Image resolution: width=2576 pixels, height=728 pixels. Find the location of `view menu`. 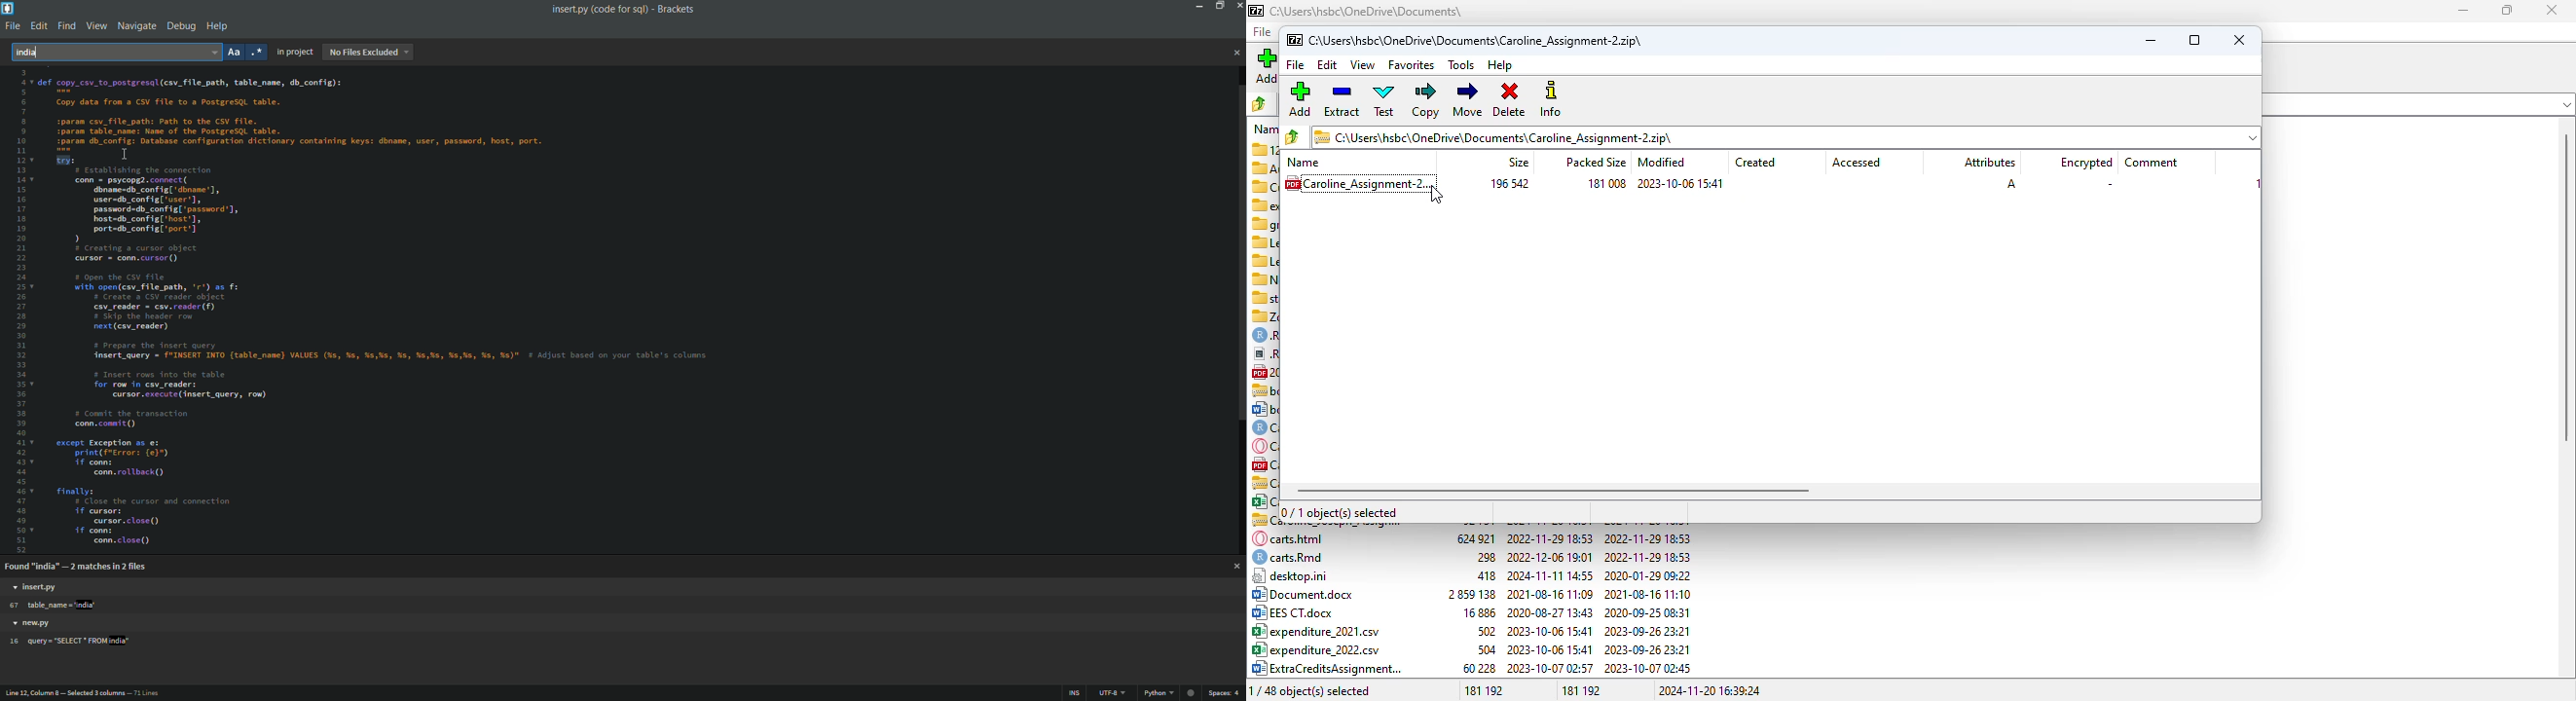

view menu is located at coordinates (96, 26).